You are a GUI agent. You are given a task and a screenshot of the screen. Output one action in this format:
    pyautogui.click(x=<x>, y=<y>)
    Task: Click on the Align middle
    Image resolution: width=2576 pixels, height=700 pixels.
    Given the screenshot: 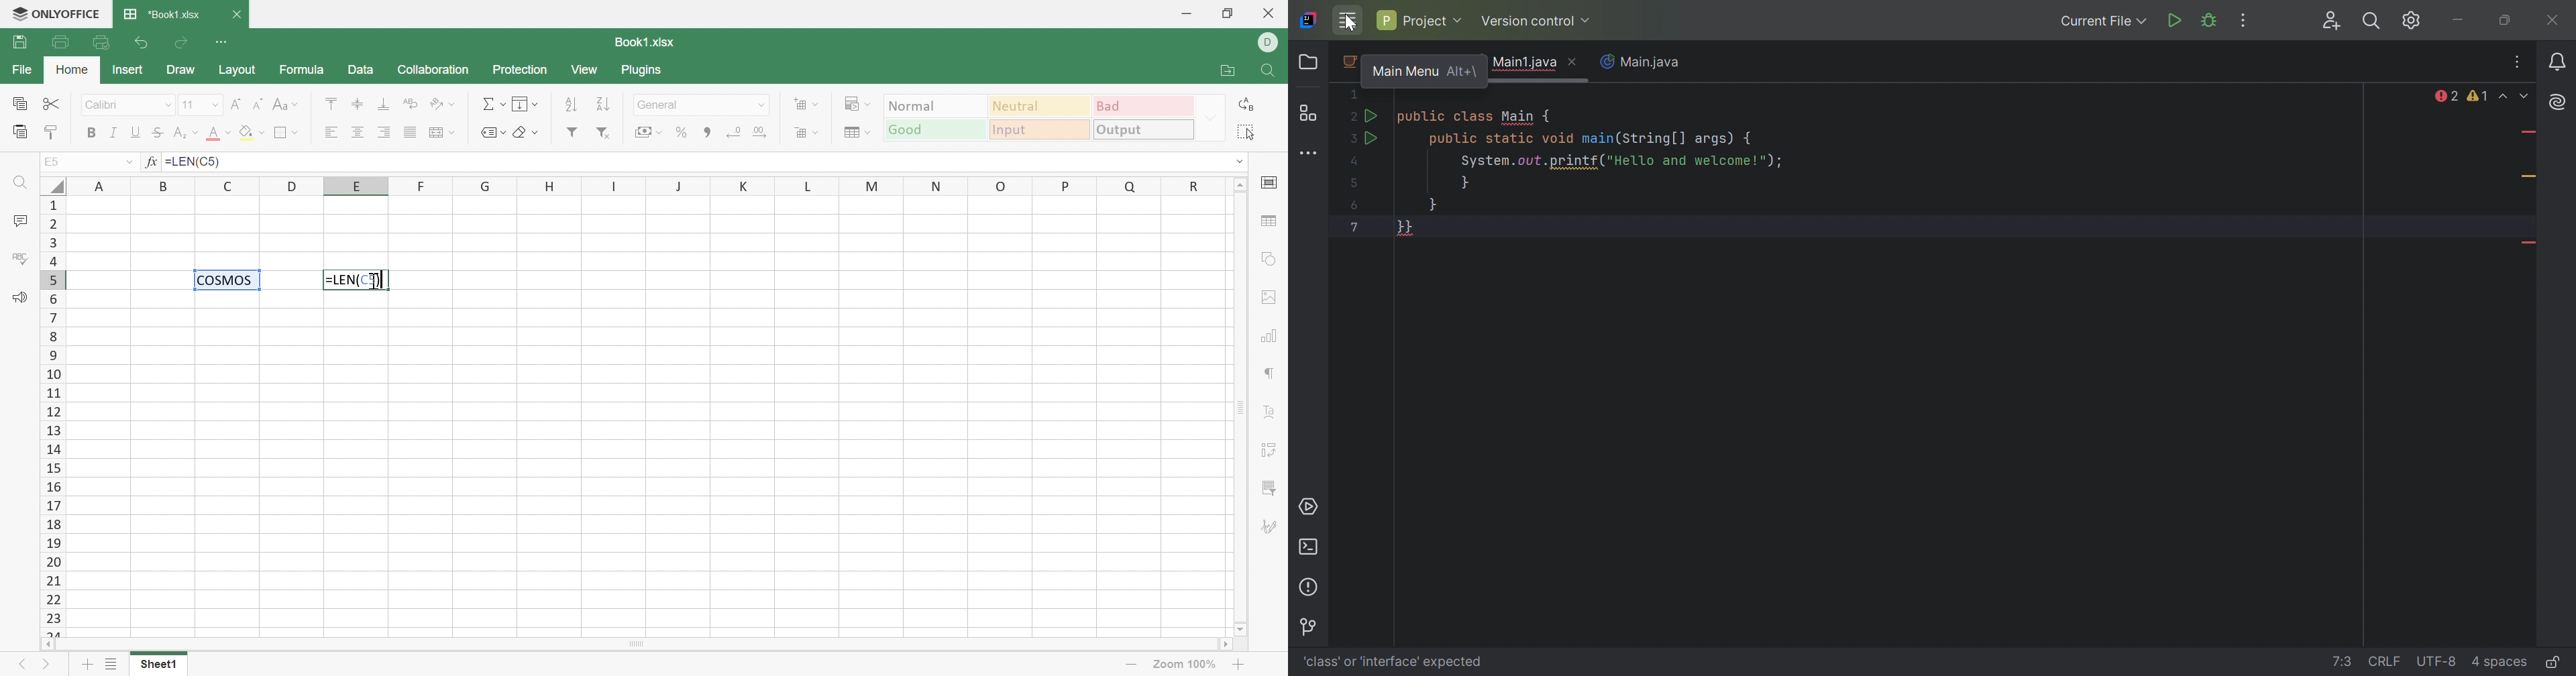 What is the action you would take?
    pyautogui.click(x=358, y=105)
    